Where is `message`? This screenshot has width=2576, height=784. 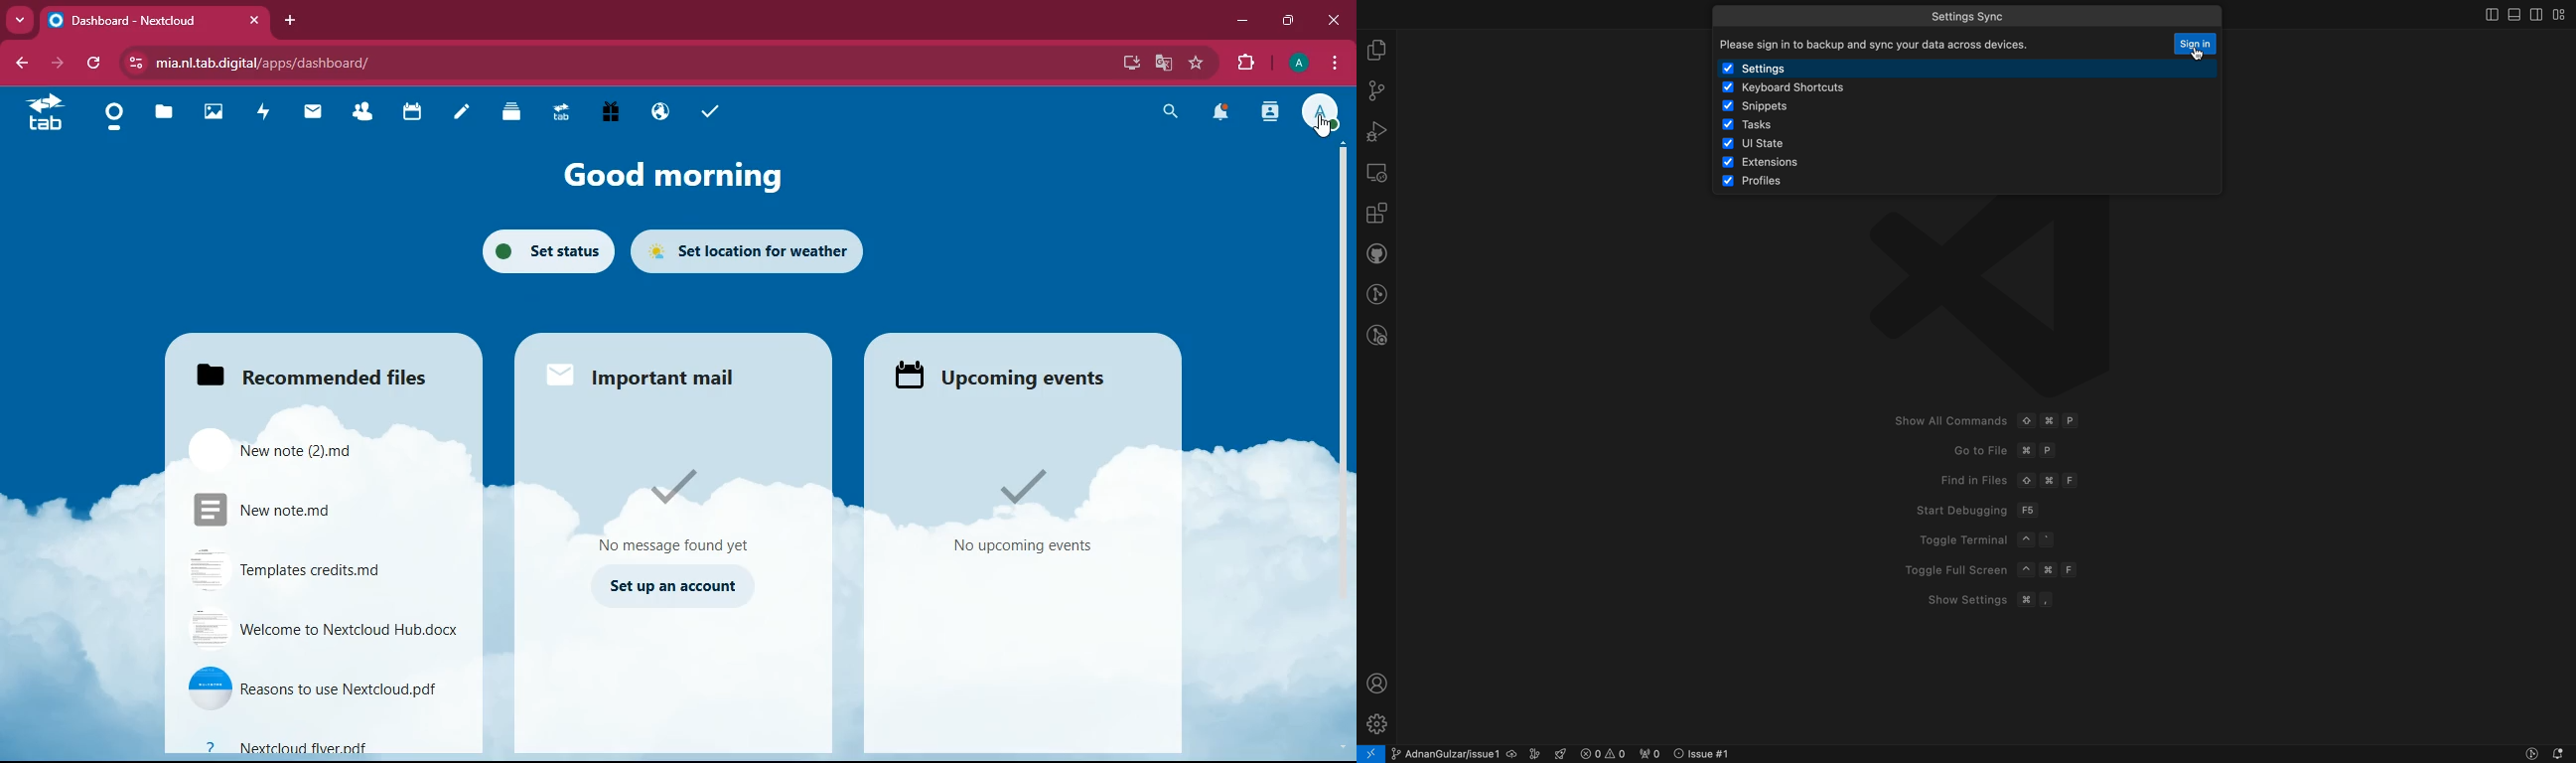 message is located at coordinates (687, 504).